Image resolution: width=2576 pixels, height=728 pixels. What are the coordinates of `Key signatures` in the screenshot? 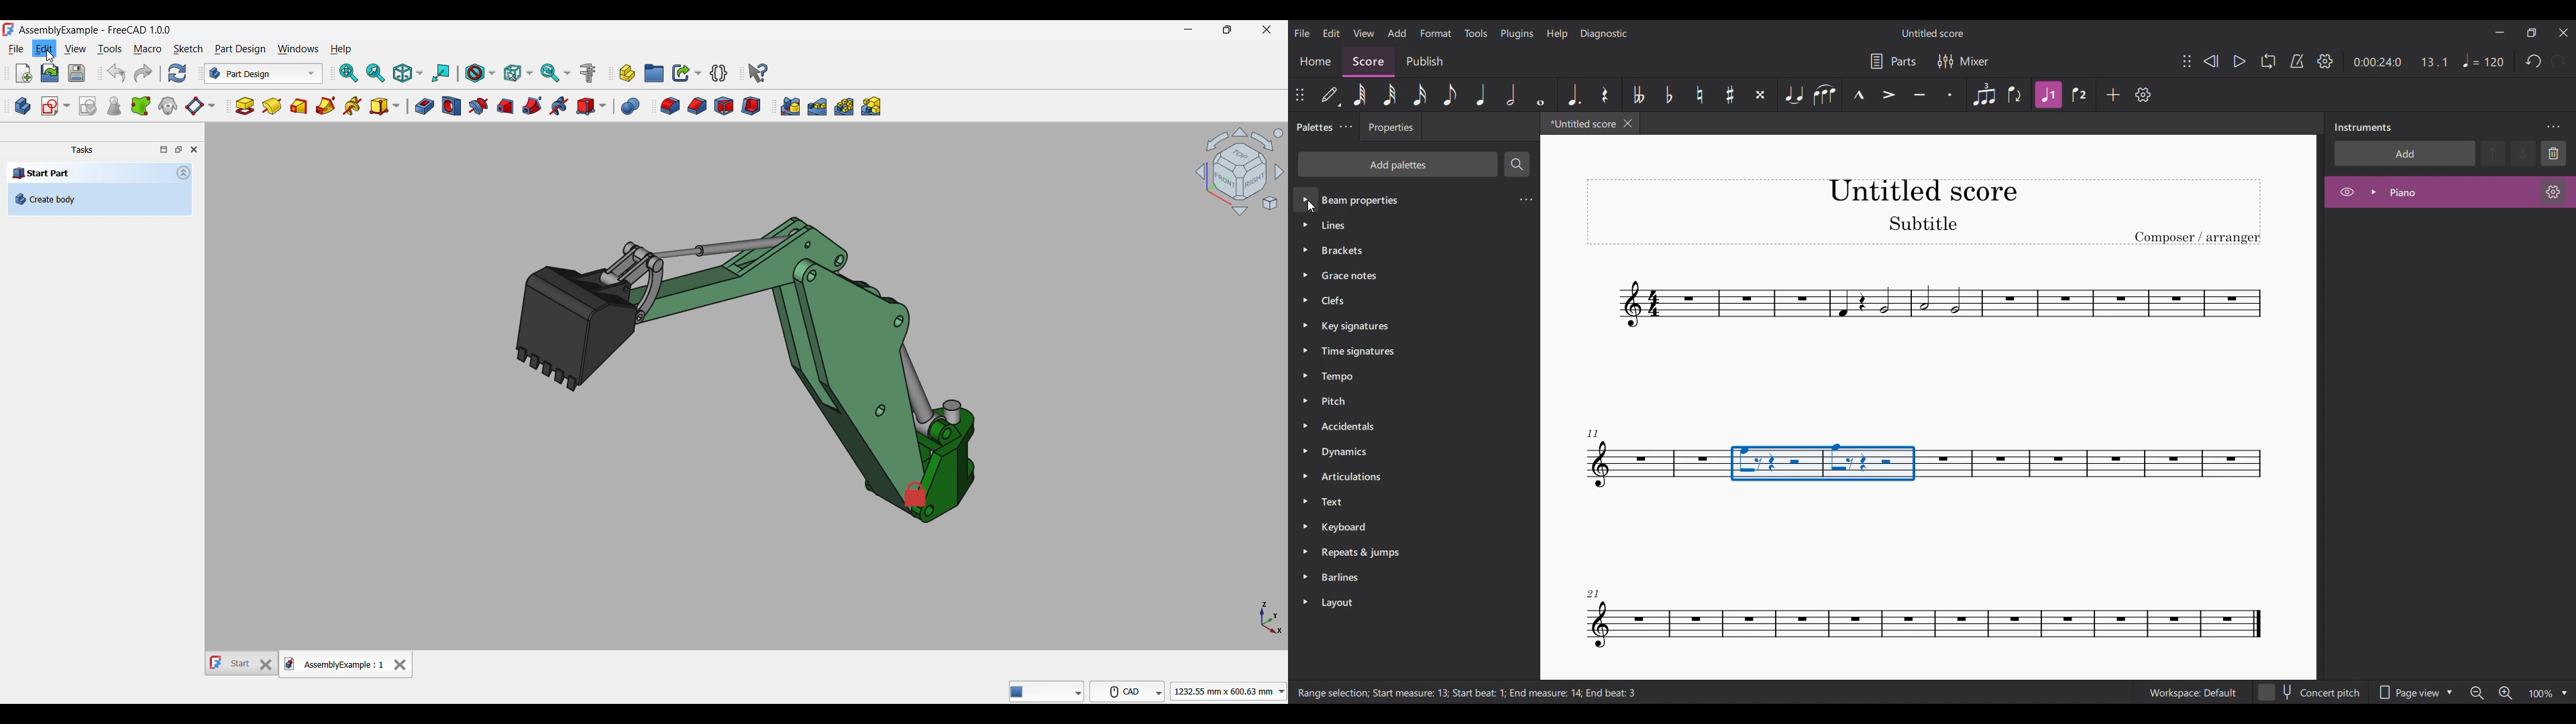 It's located at (1411, 327).